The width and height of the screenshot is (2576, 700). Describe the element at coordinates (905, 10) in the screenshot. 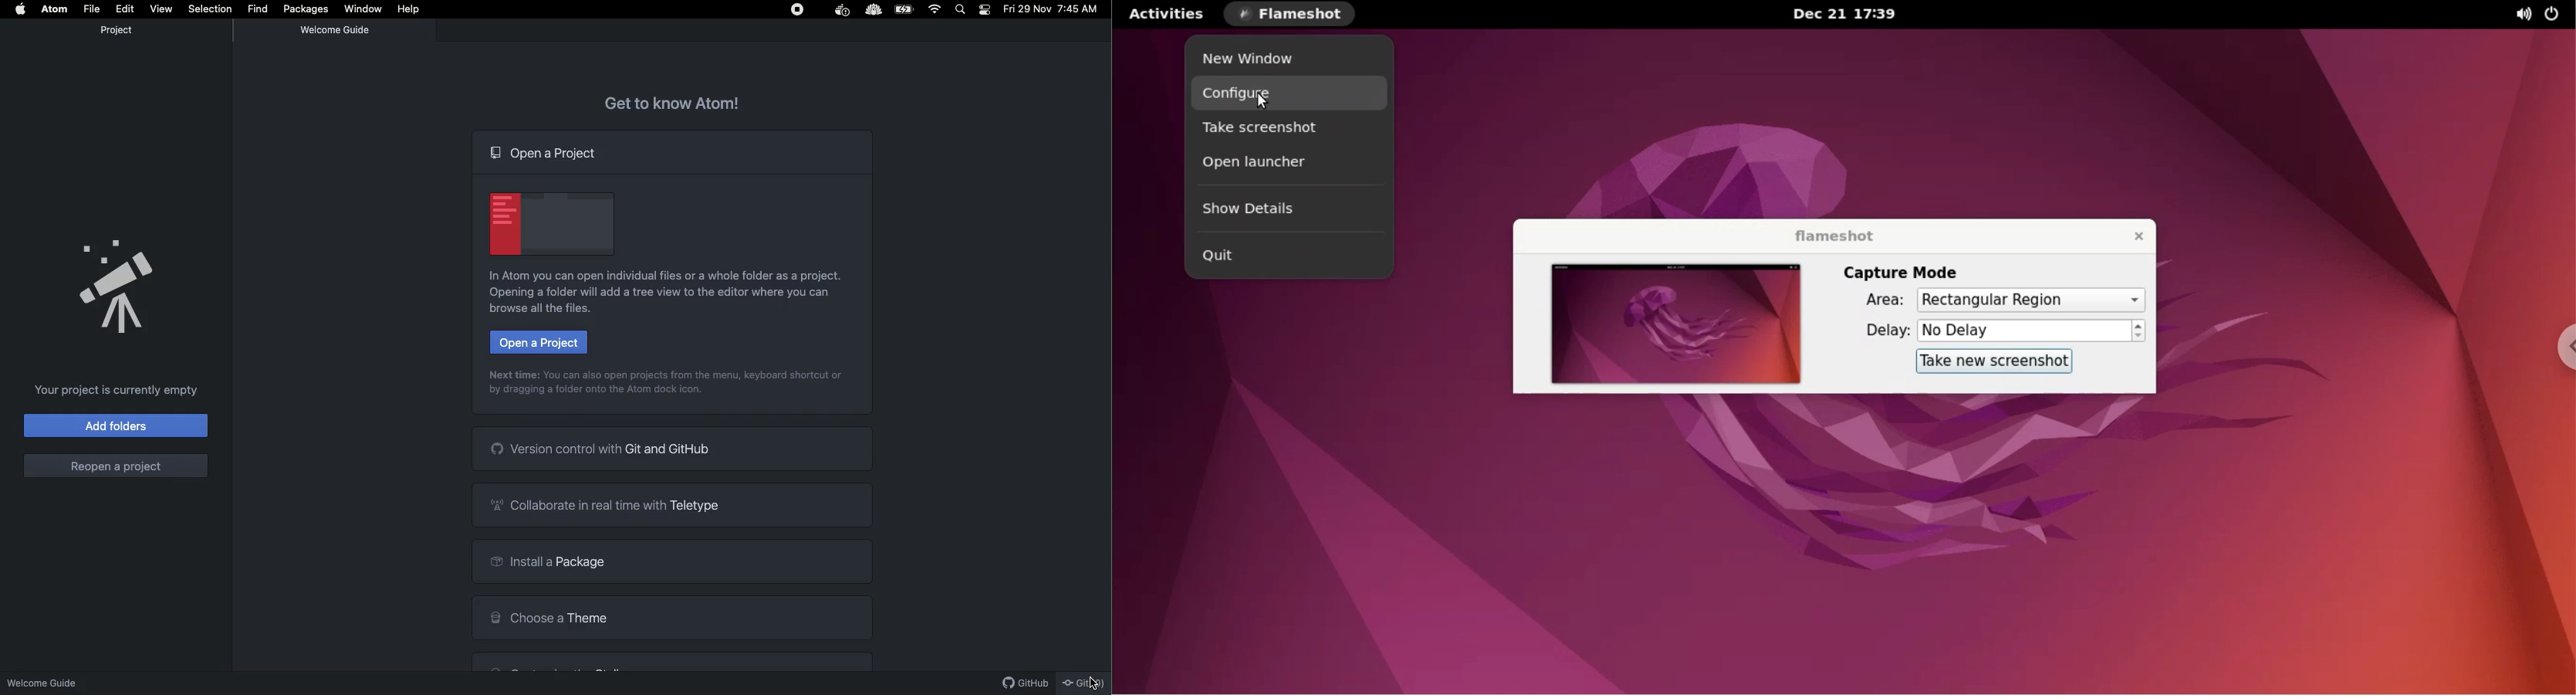

I see `Charge` at that location.